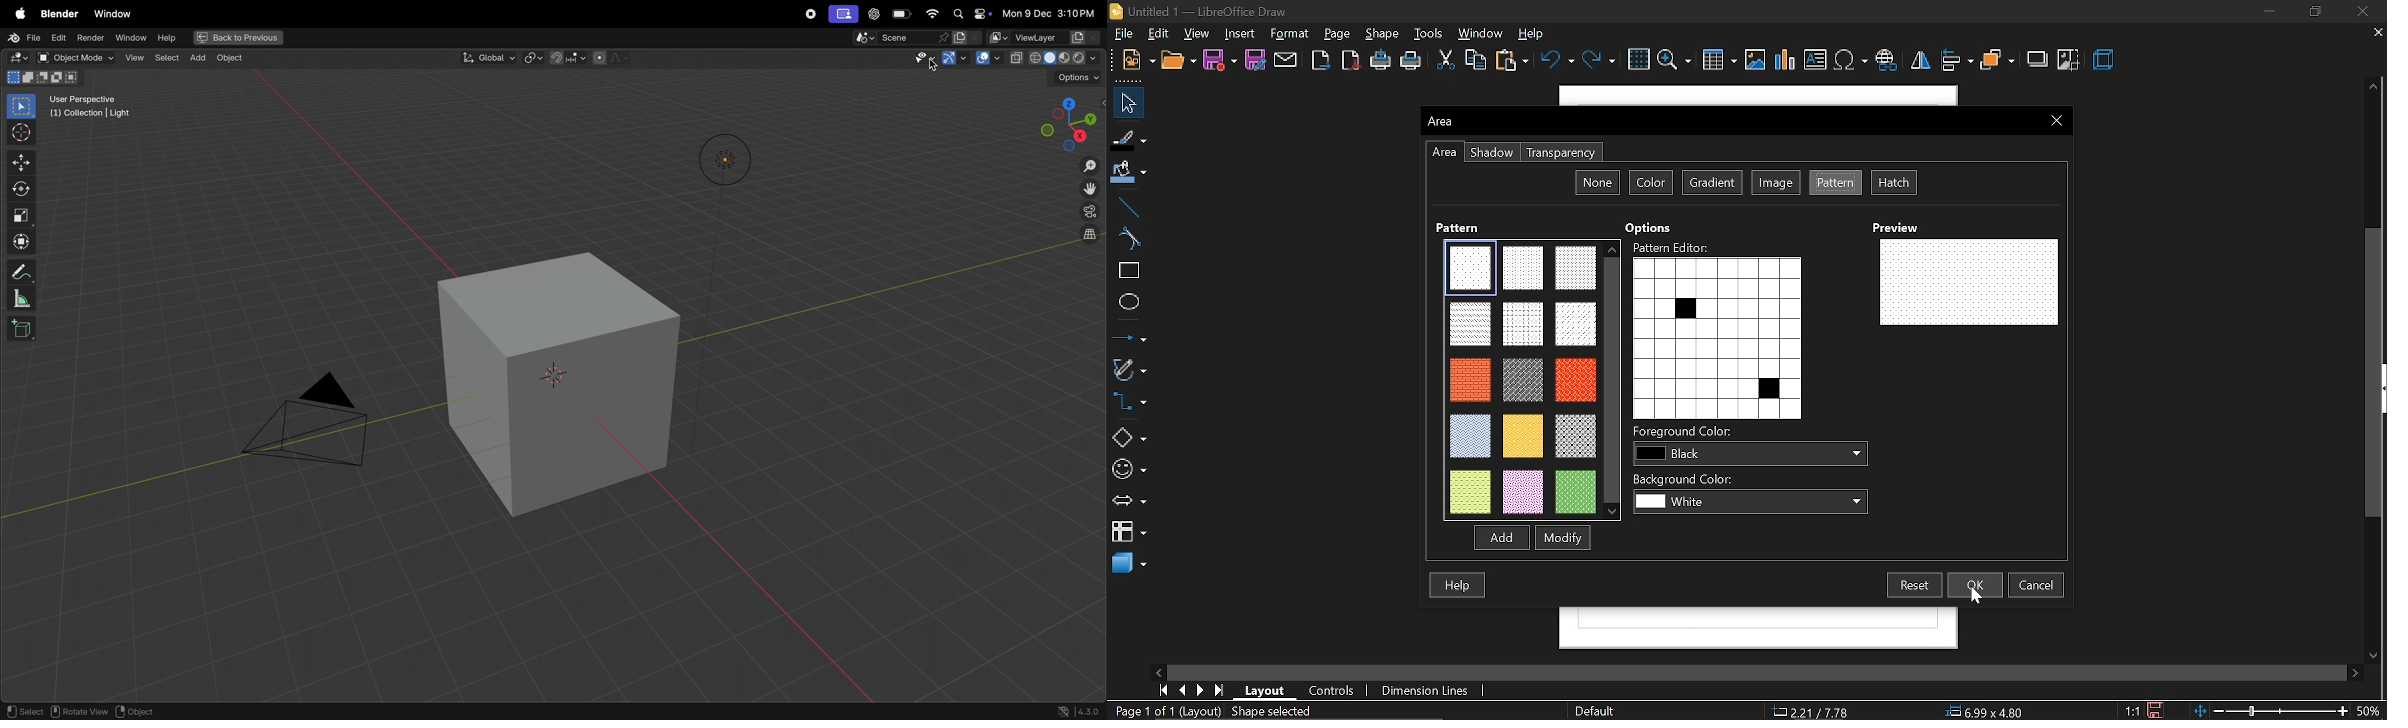 The height and width of the screenshot is (728, 2408). Describe the element at coordinates (1649, 184) in the screenshot. I see `color` at that location.